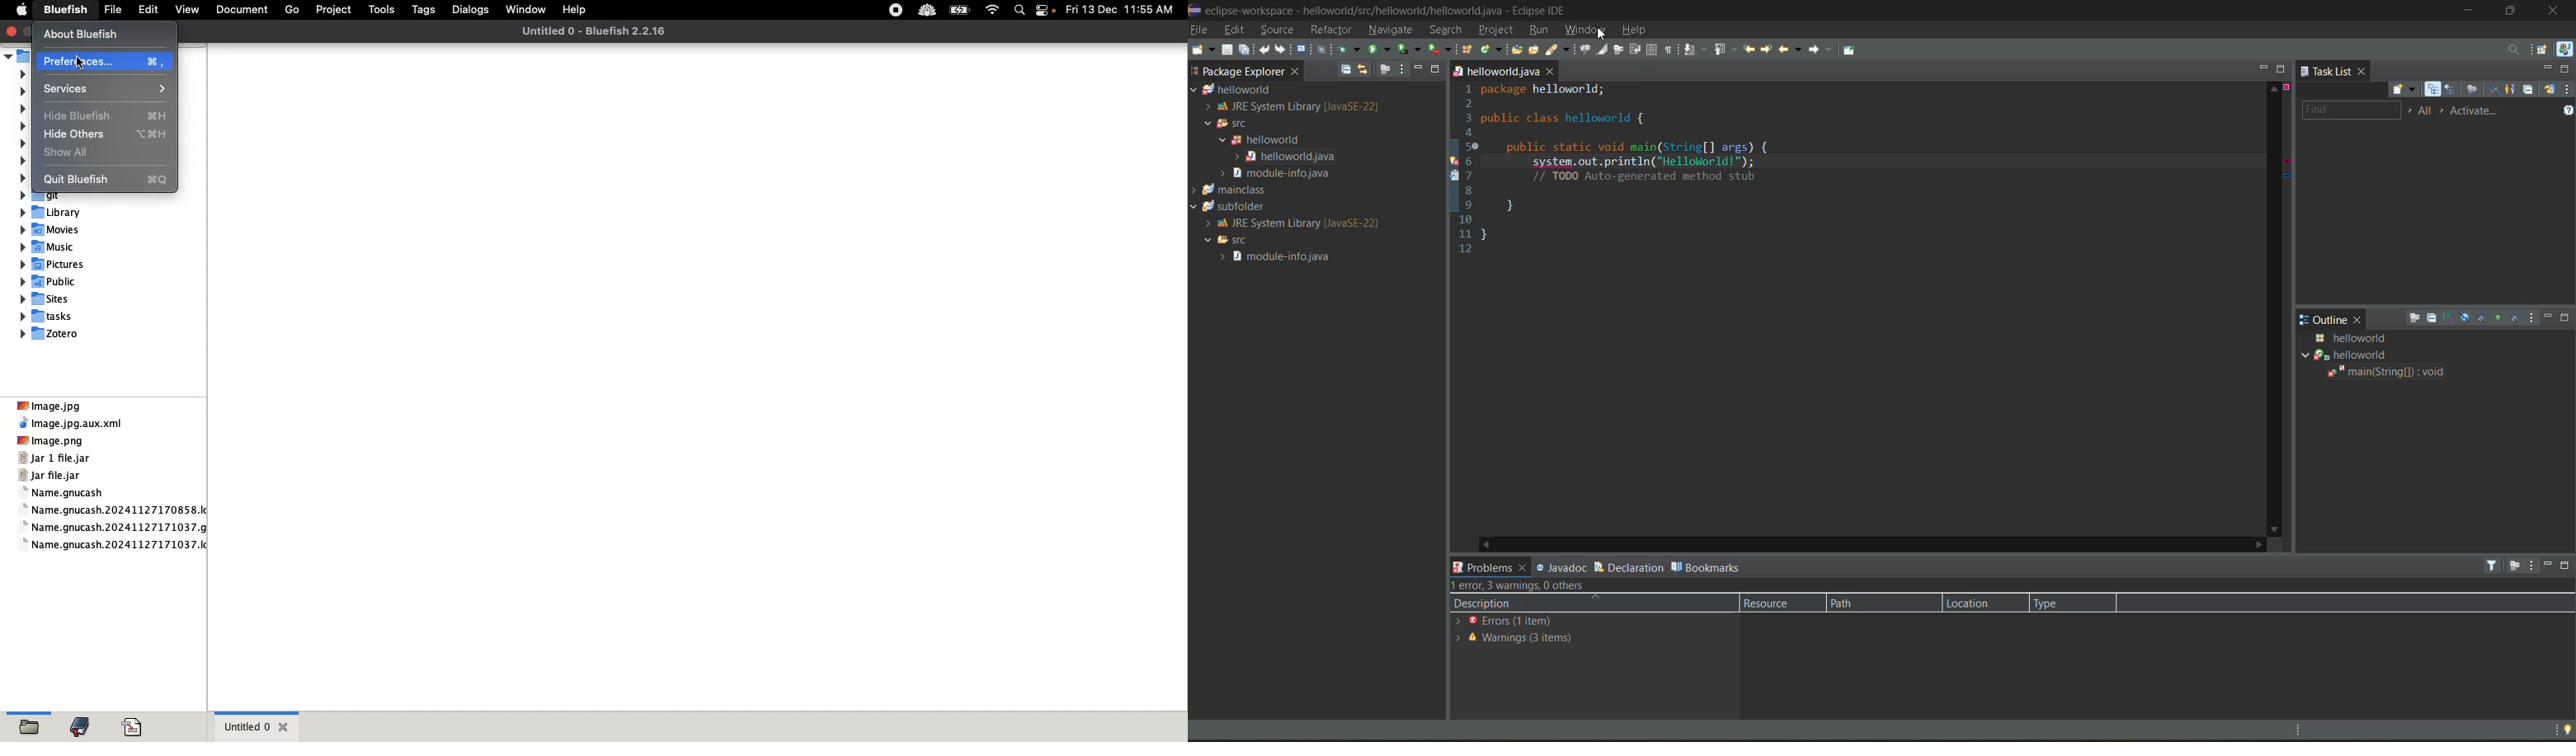 The width and height of the screenshot is (2576, 756). Describe the element at coordinates (85, 722) in the screenshot. I see `library` at that location.